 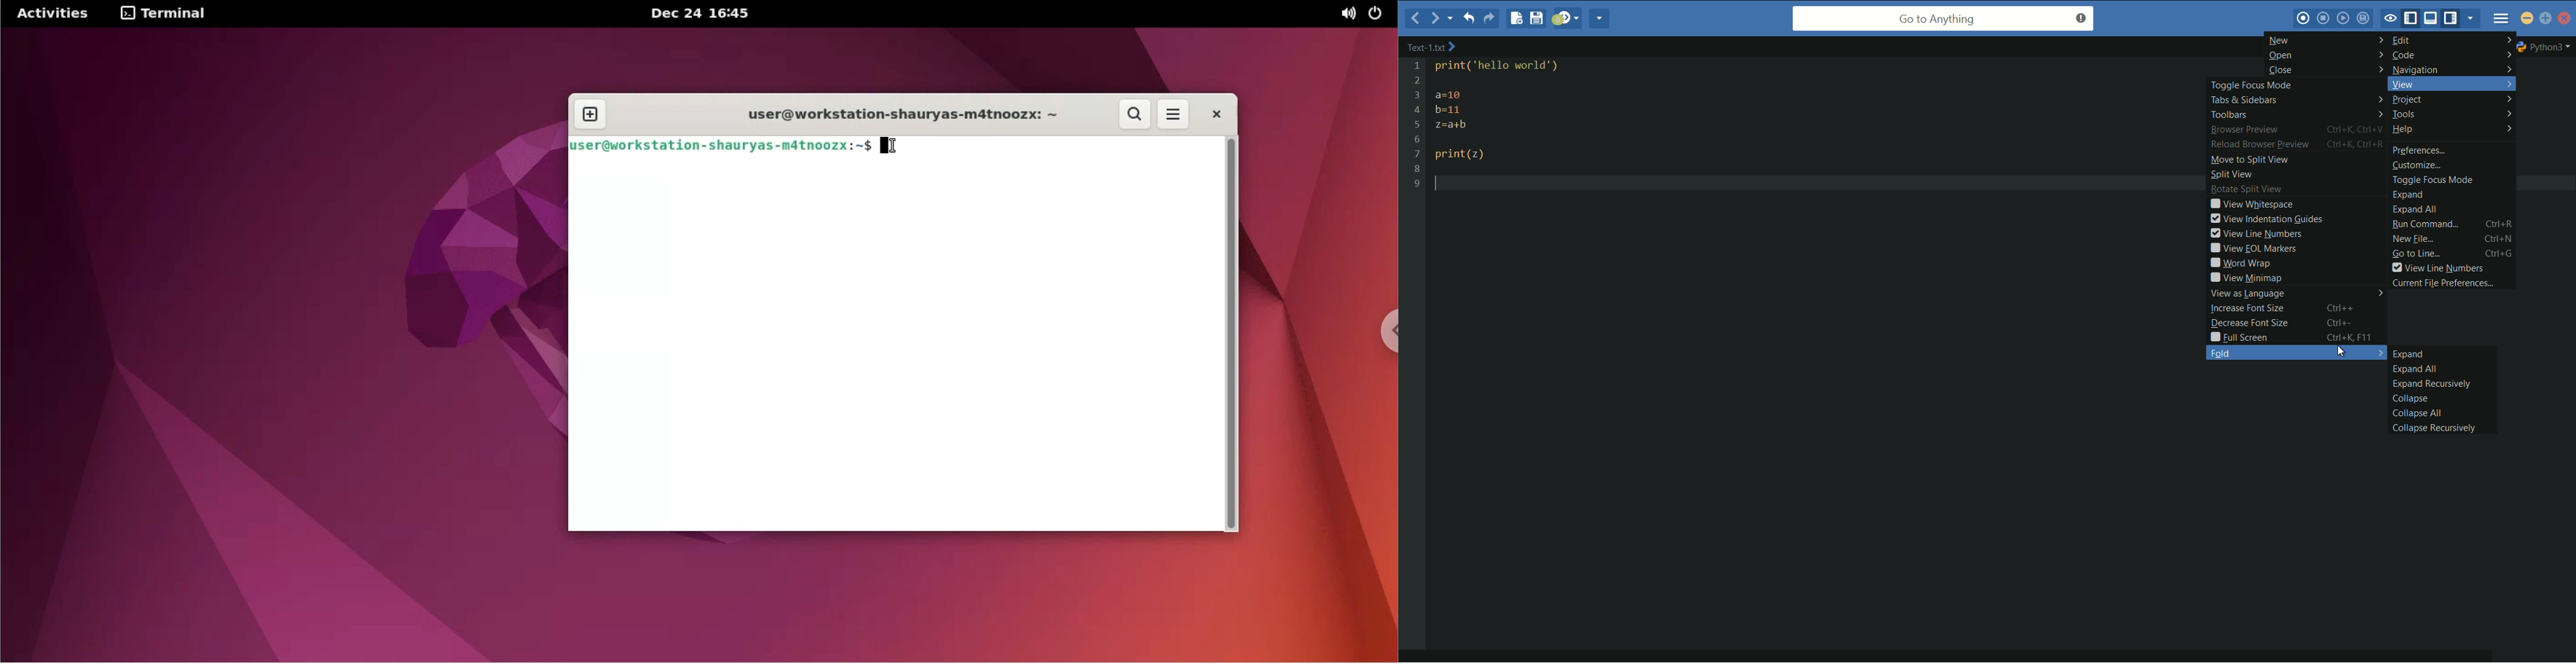 I want to click on Ctrl+K, Ctrl+R, so click(x=2357, y=144).